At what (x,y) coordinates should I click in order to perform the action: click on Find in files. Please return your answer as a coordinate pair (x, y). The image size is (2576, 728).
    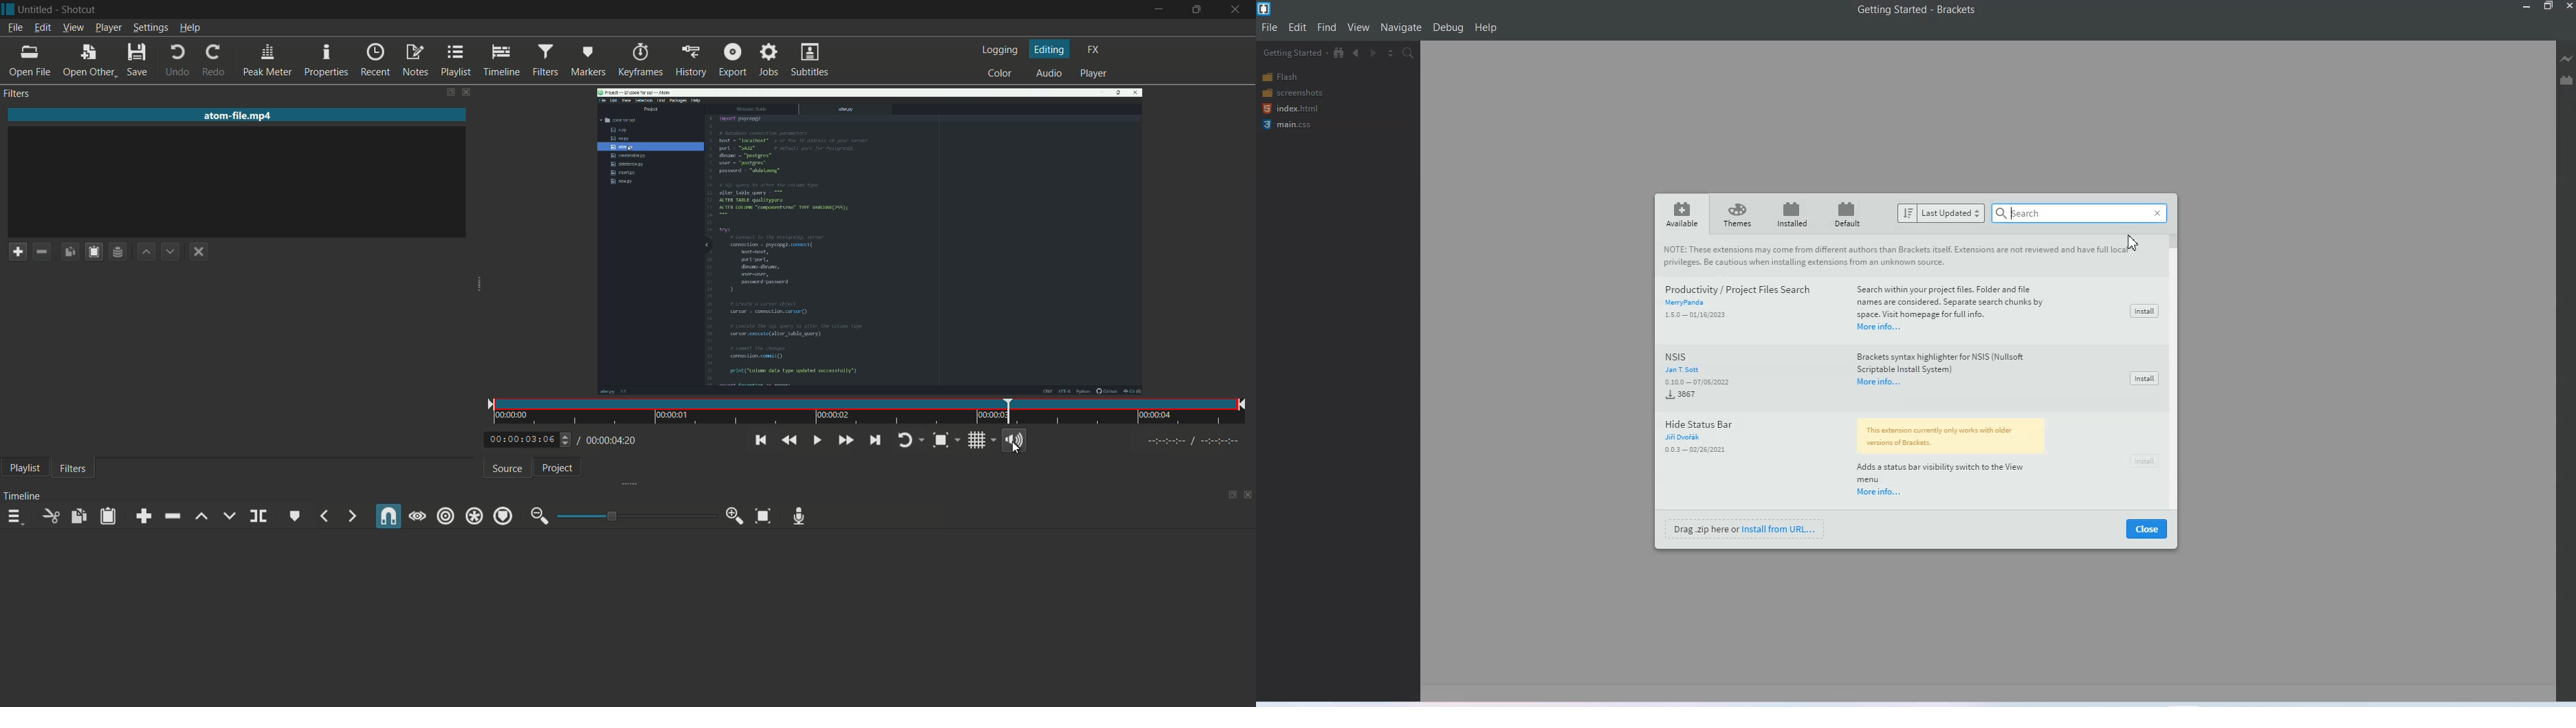
    Looking at the image, I should click on (1409, 54).